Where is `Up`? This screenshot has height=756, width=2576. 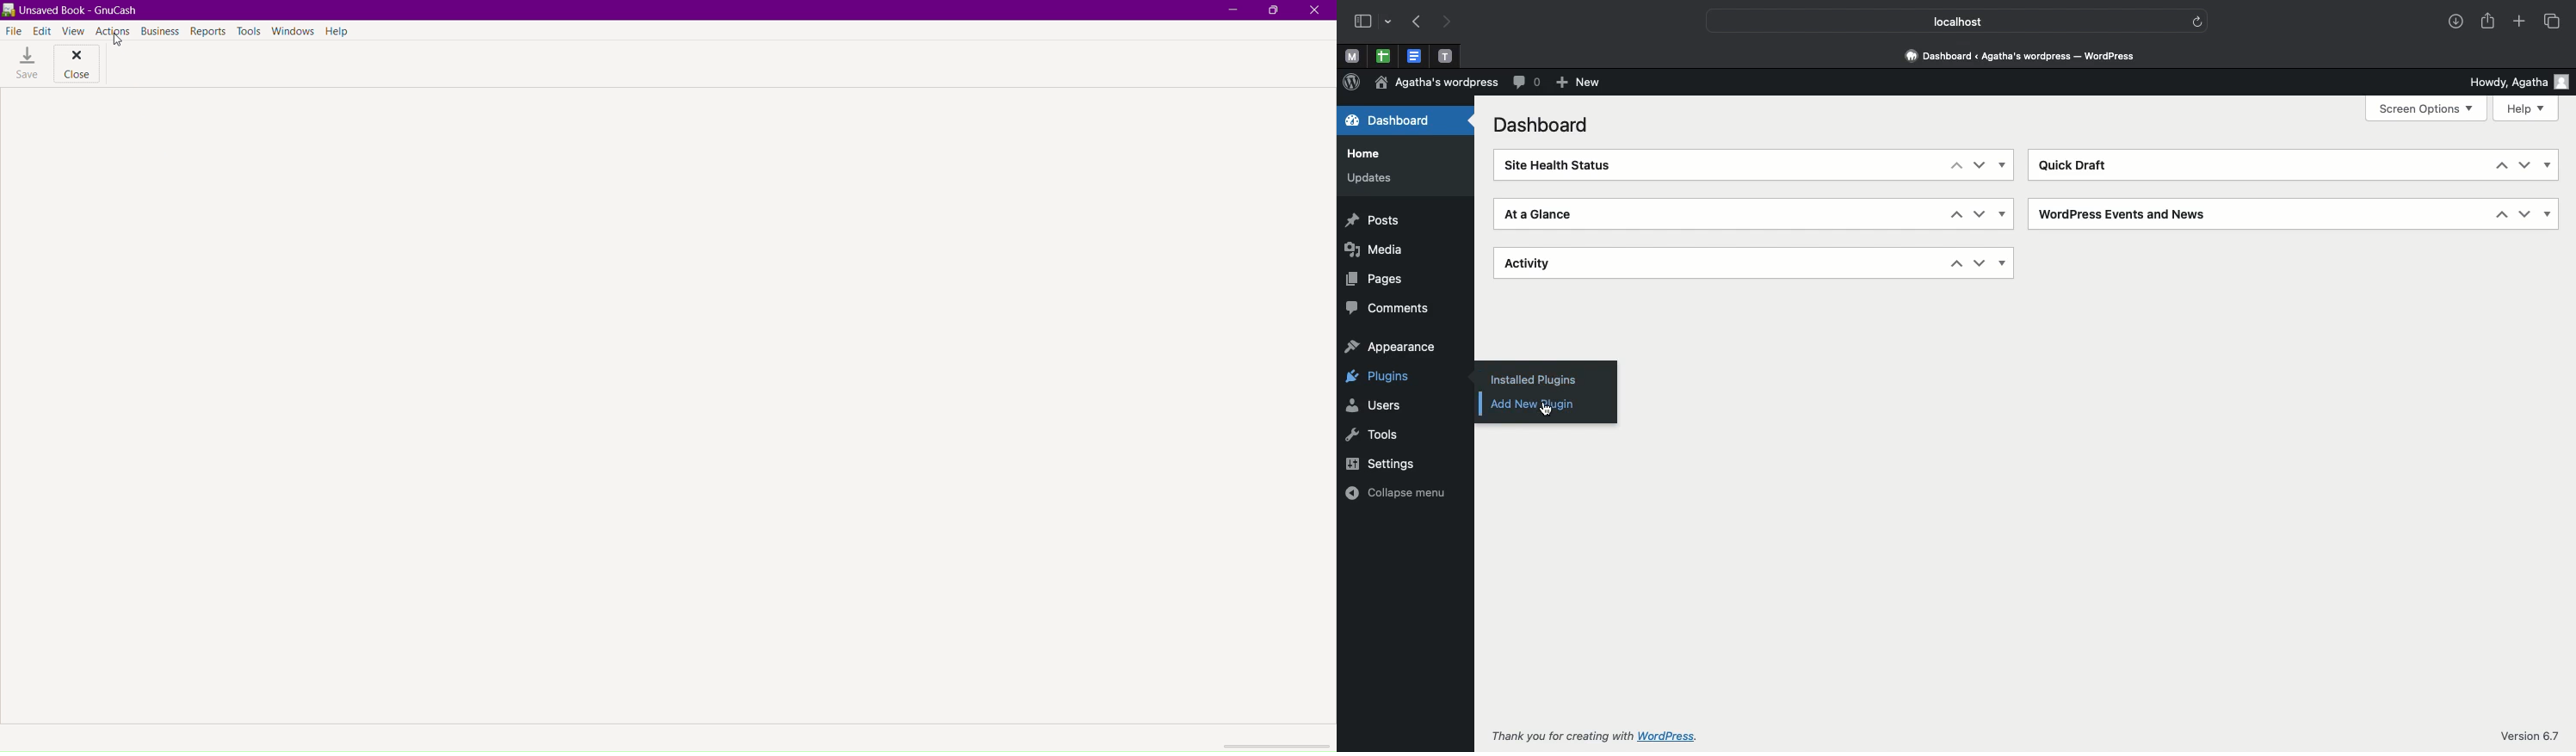
Up is located at coordinates (1952, 213).